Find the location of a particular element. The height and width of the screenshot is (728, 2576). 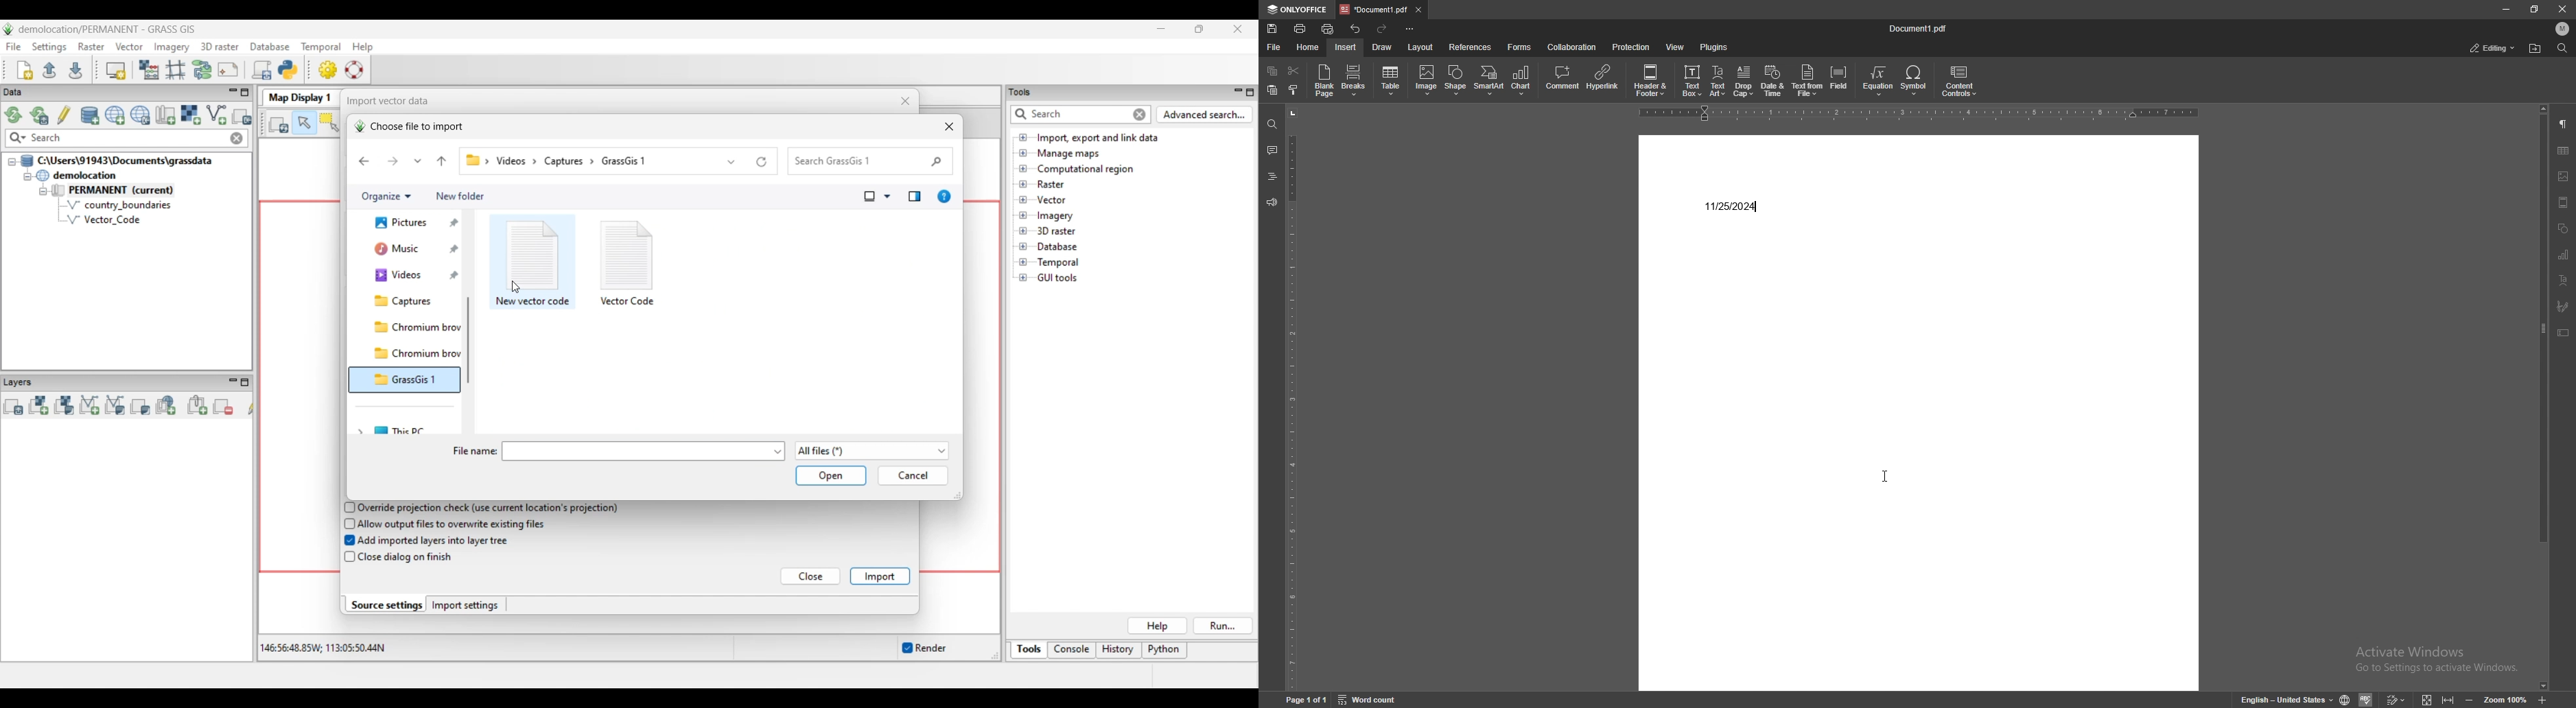

Double click to see files under Temporal is located at coordinates (1058, 263).